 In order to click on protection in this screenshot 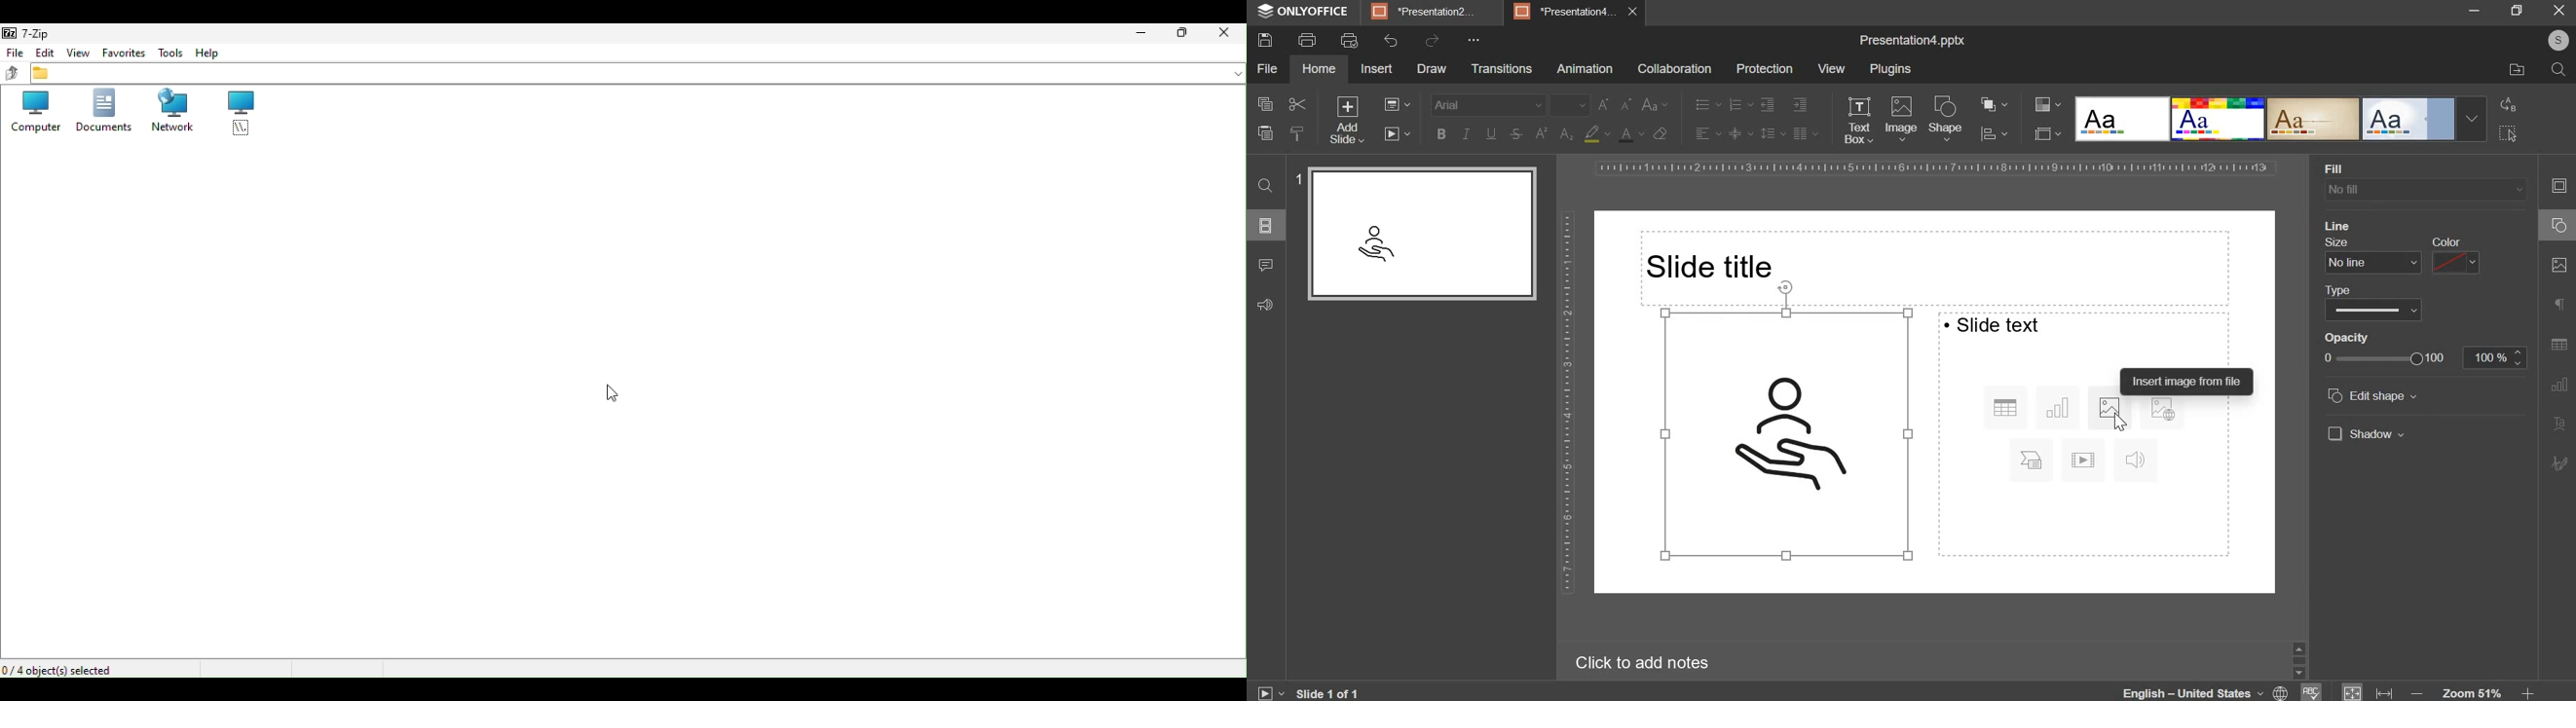, I will do `click(1766, 69)`.